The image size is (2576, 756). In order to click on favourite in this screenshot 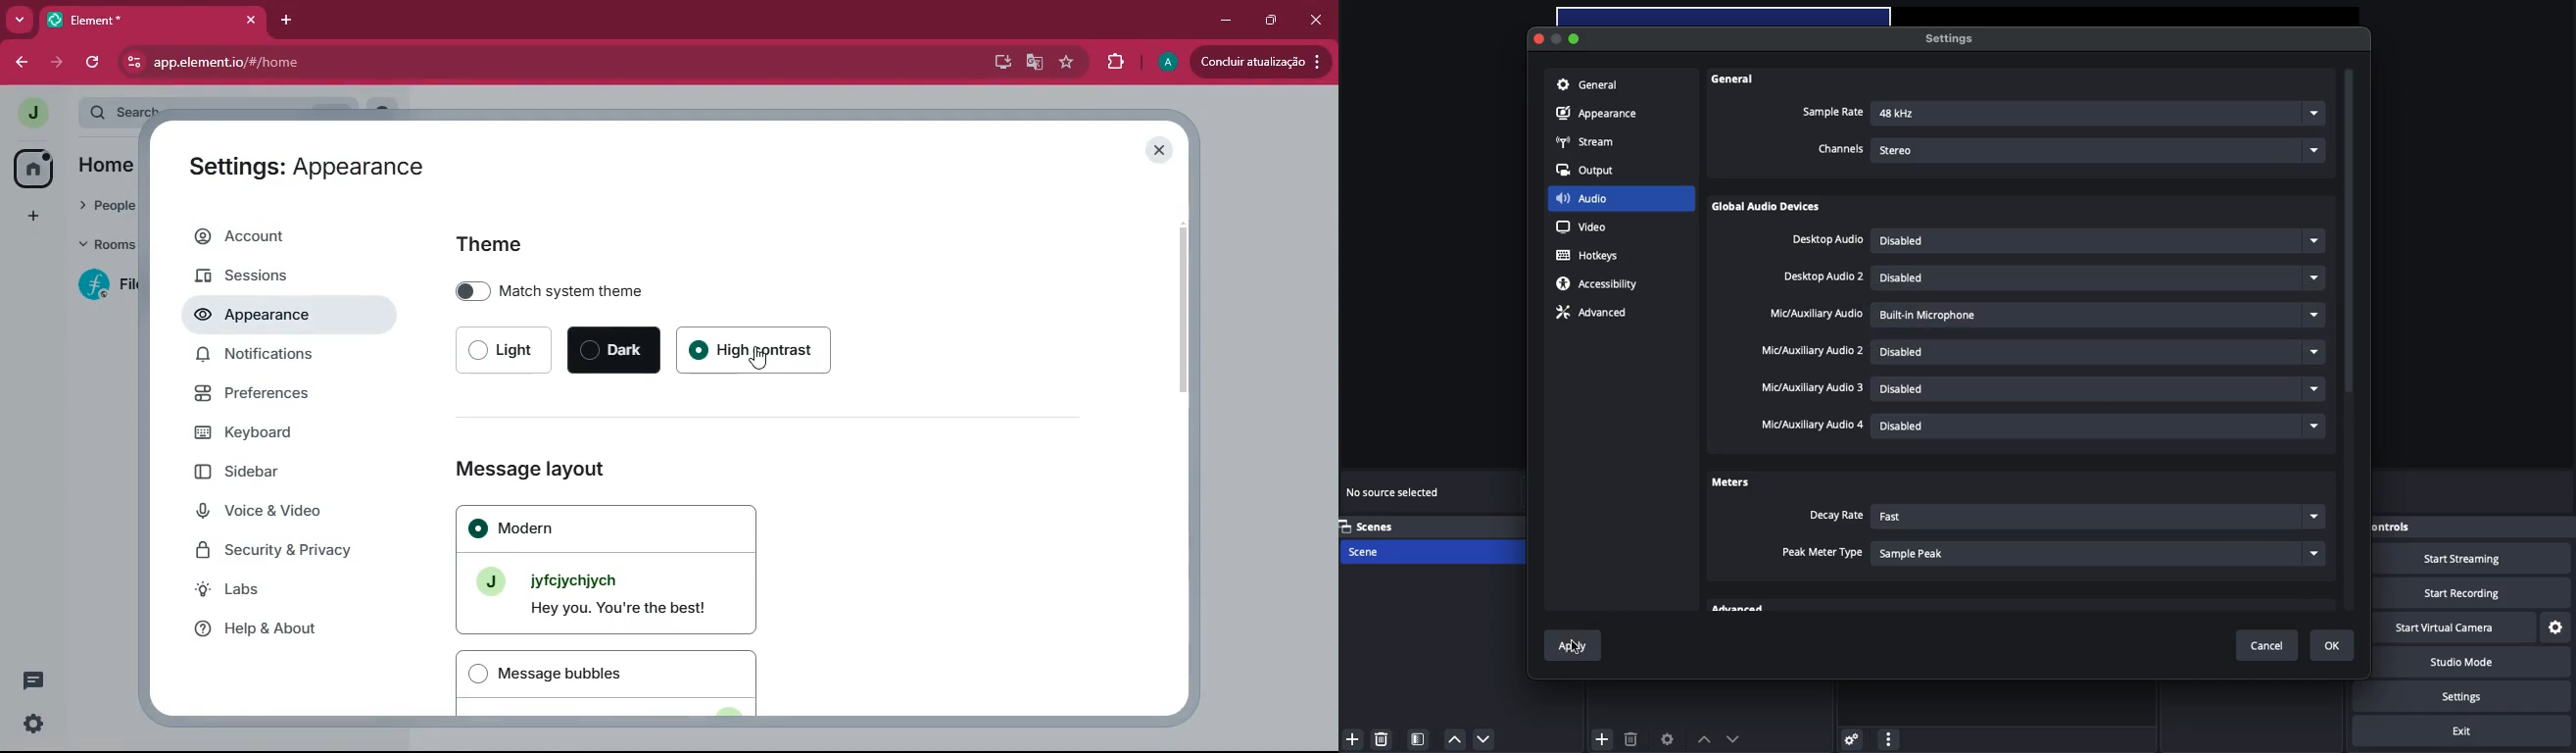, I will do `click(1069, 60)`.